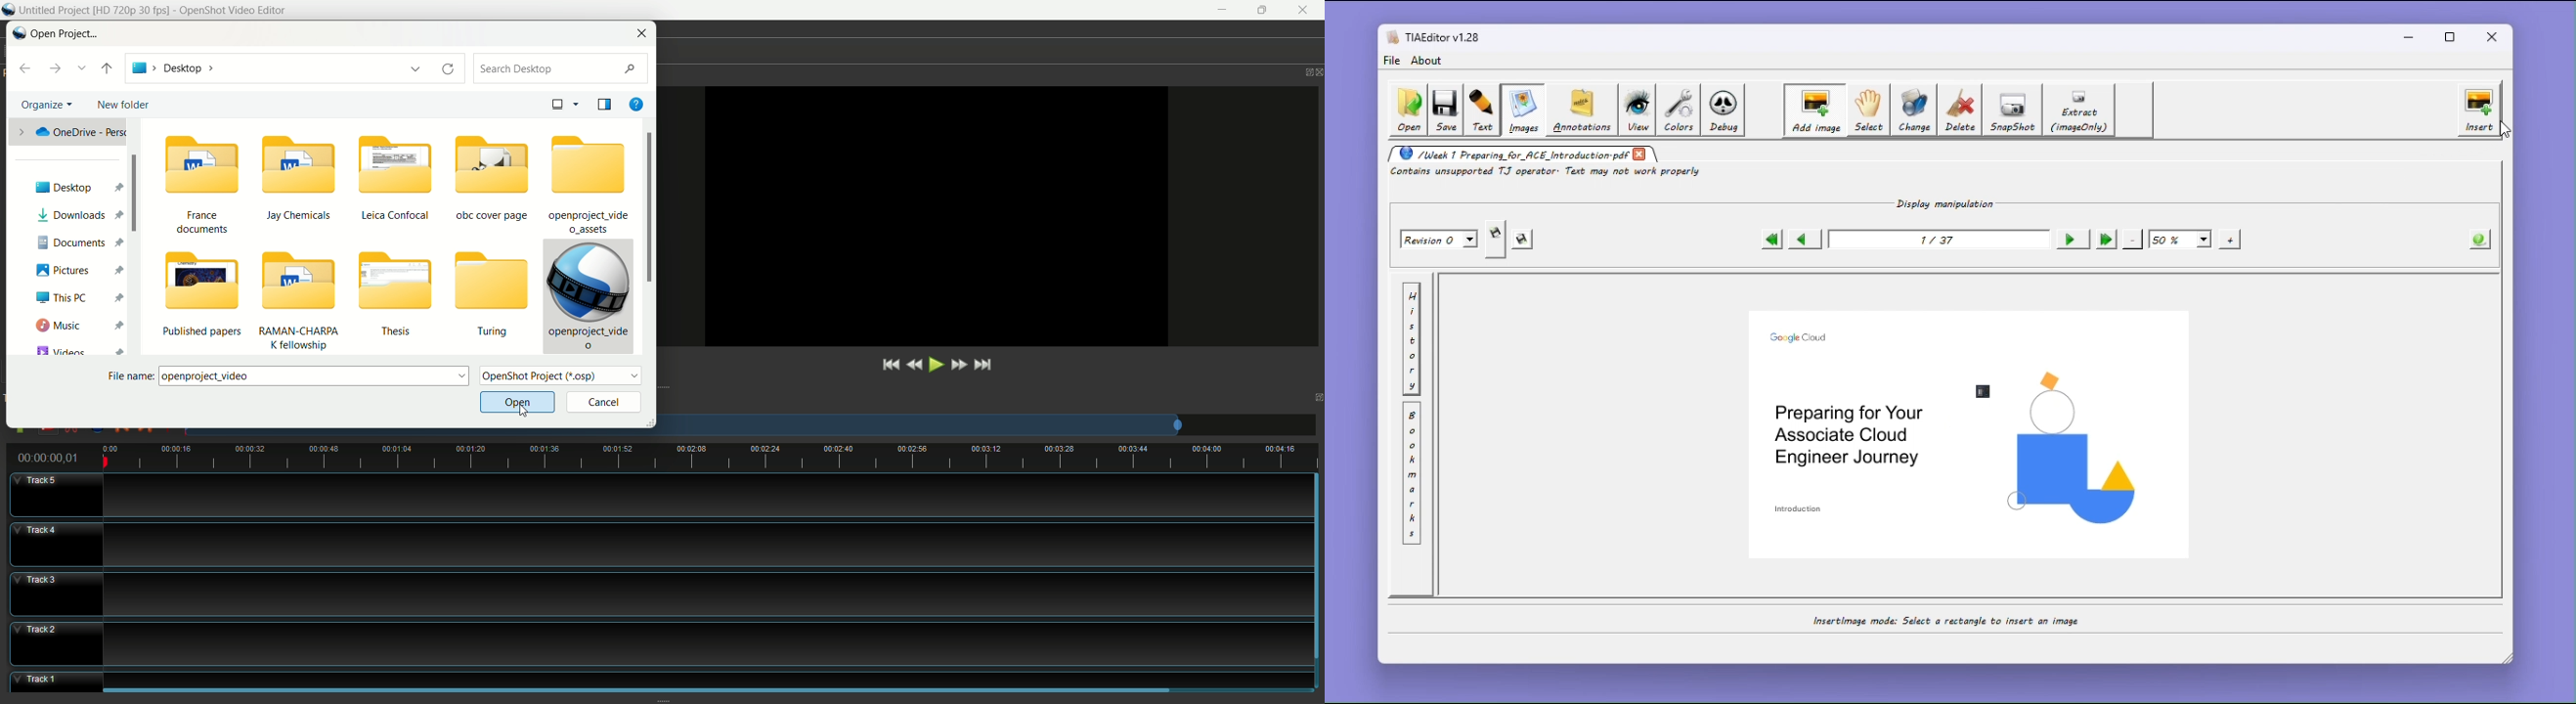  What do you see at coordinates (603, 403) in the screenshot?
I see `cancel` at bounding box center [603, 403].